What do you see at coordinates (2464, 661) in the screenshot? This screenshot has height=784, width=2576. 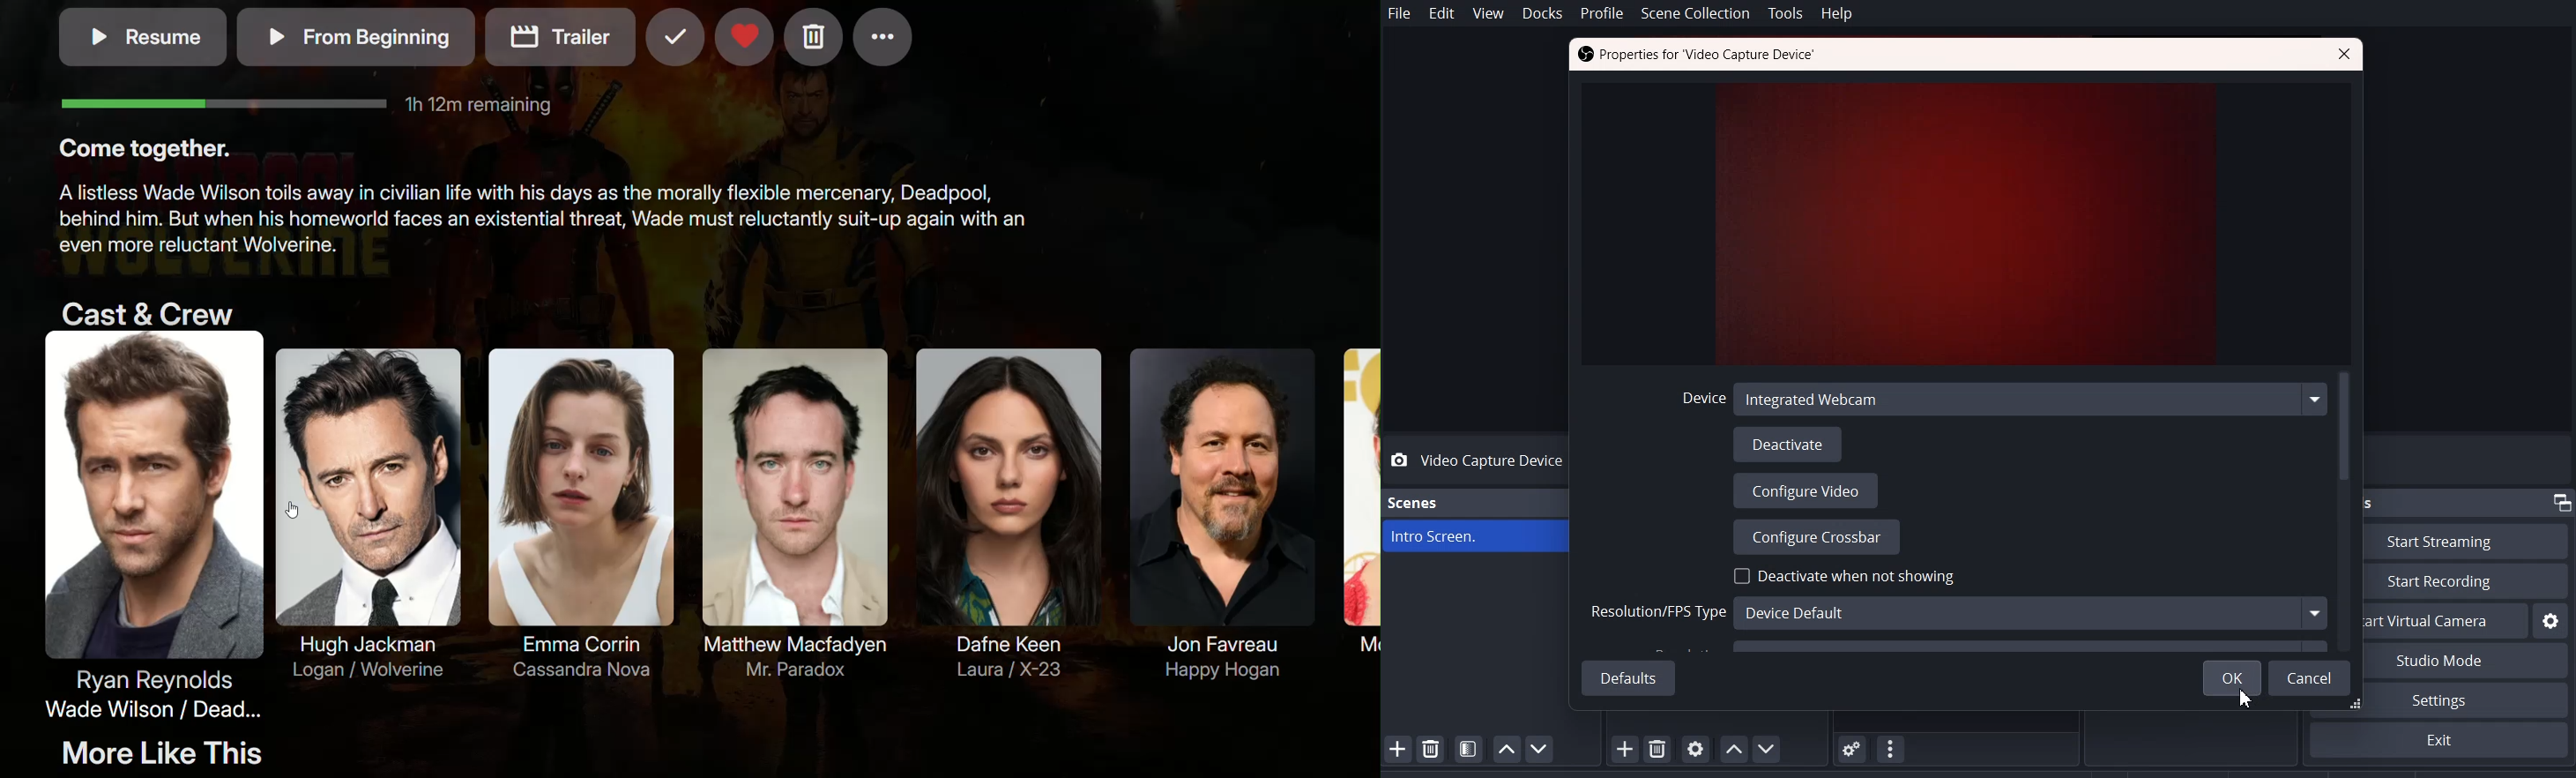 I see `Studio Mode` at bounding box center [2464, 661].